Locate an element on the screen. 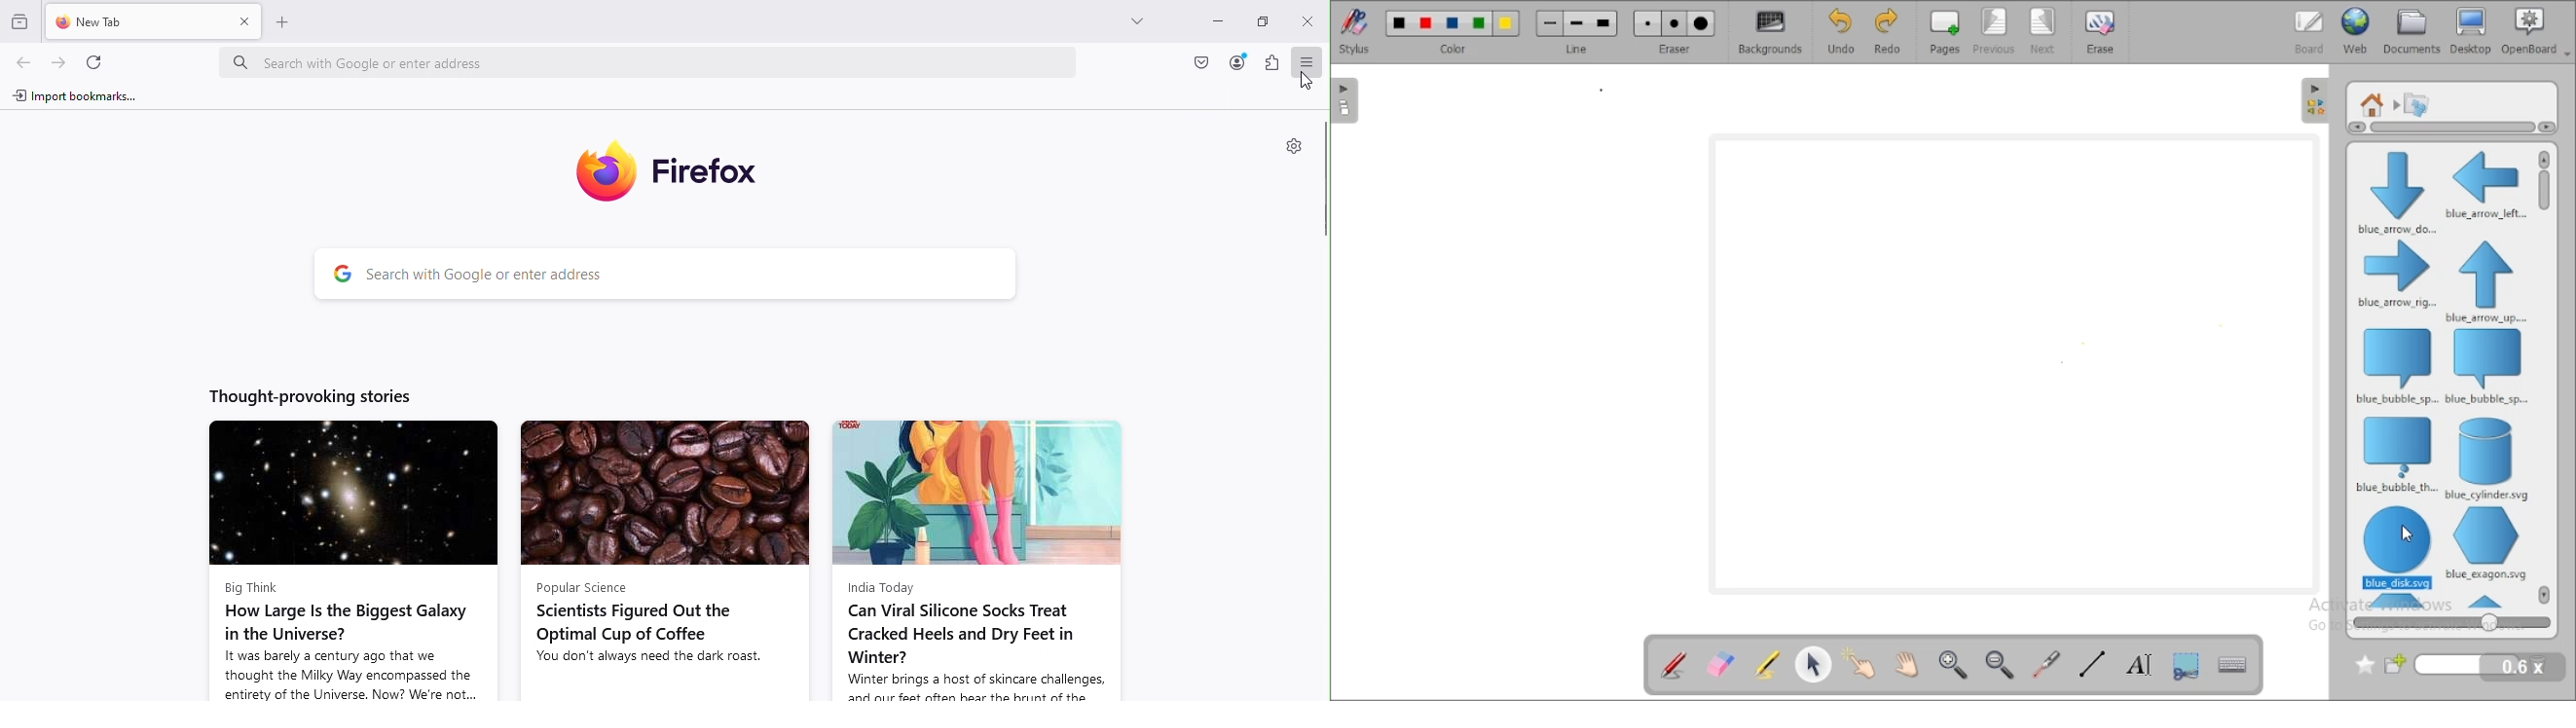 This screenshot has width=2576, height=728. Account is located at coordinates (1236, 61).